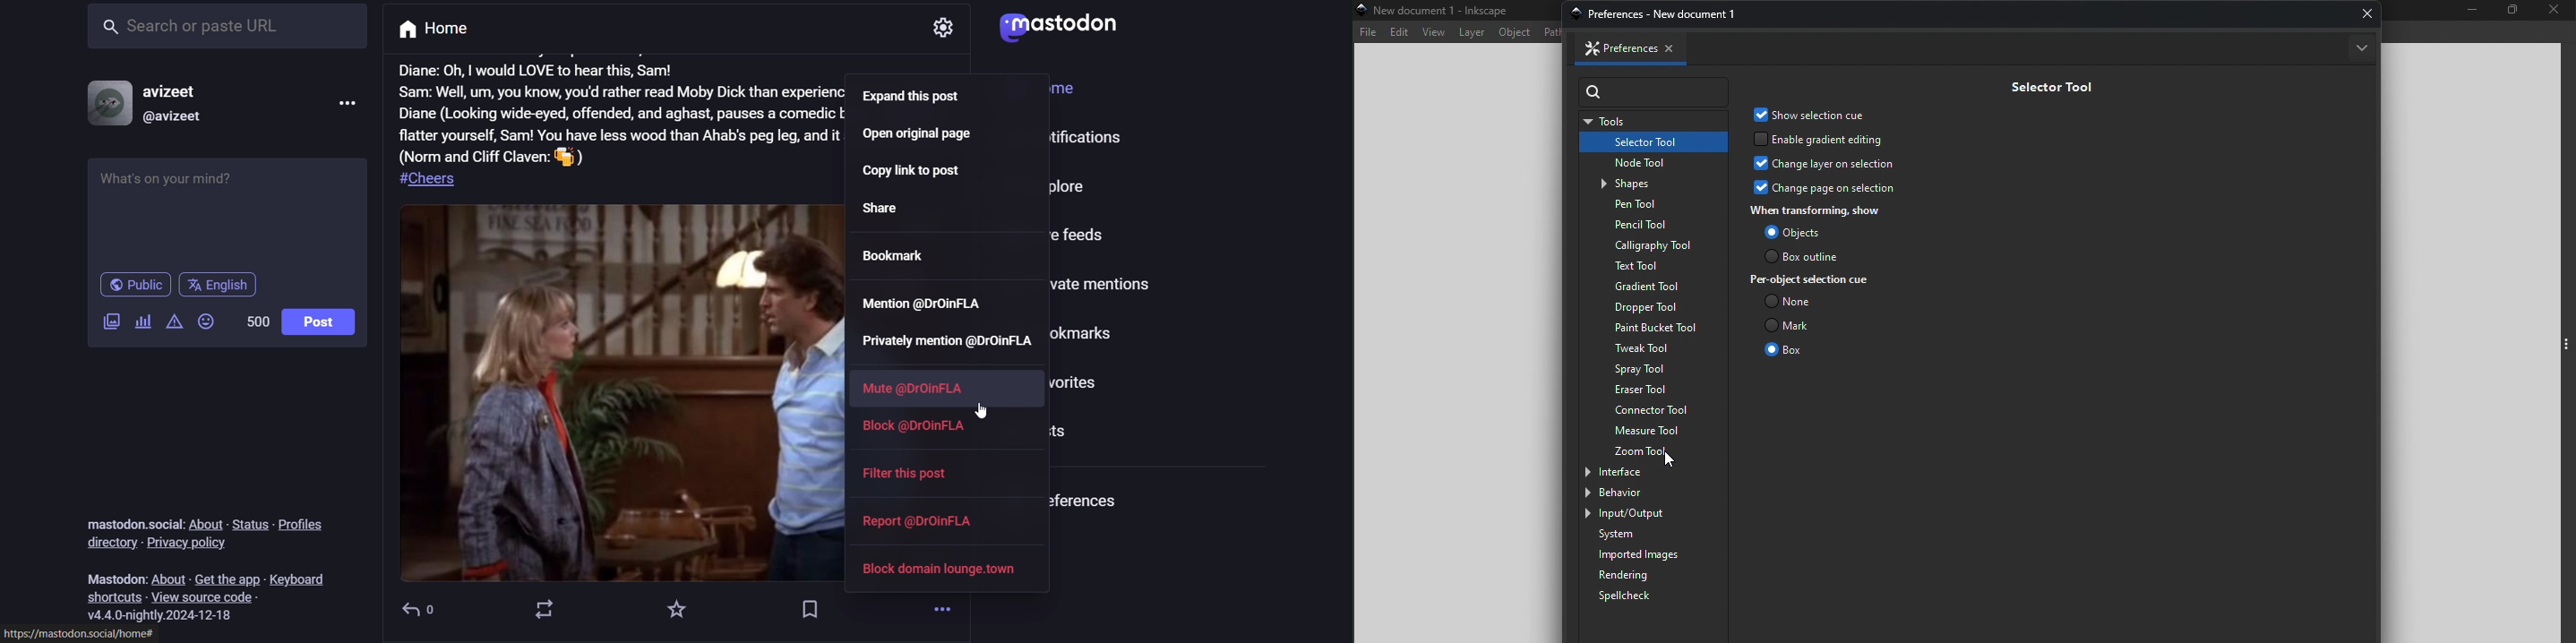 Image resolution: width=2576 pixels, height=644 pixels. Describe the element at coordinates (1470, 34) in the screenshot. I see `Layer` at that location.